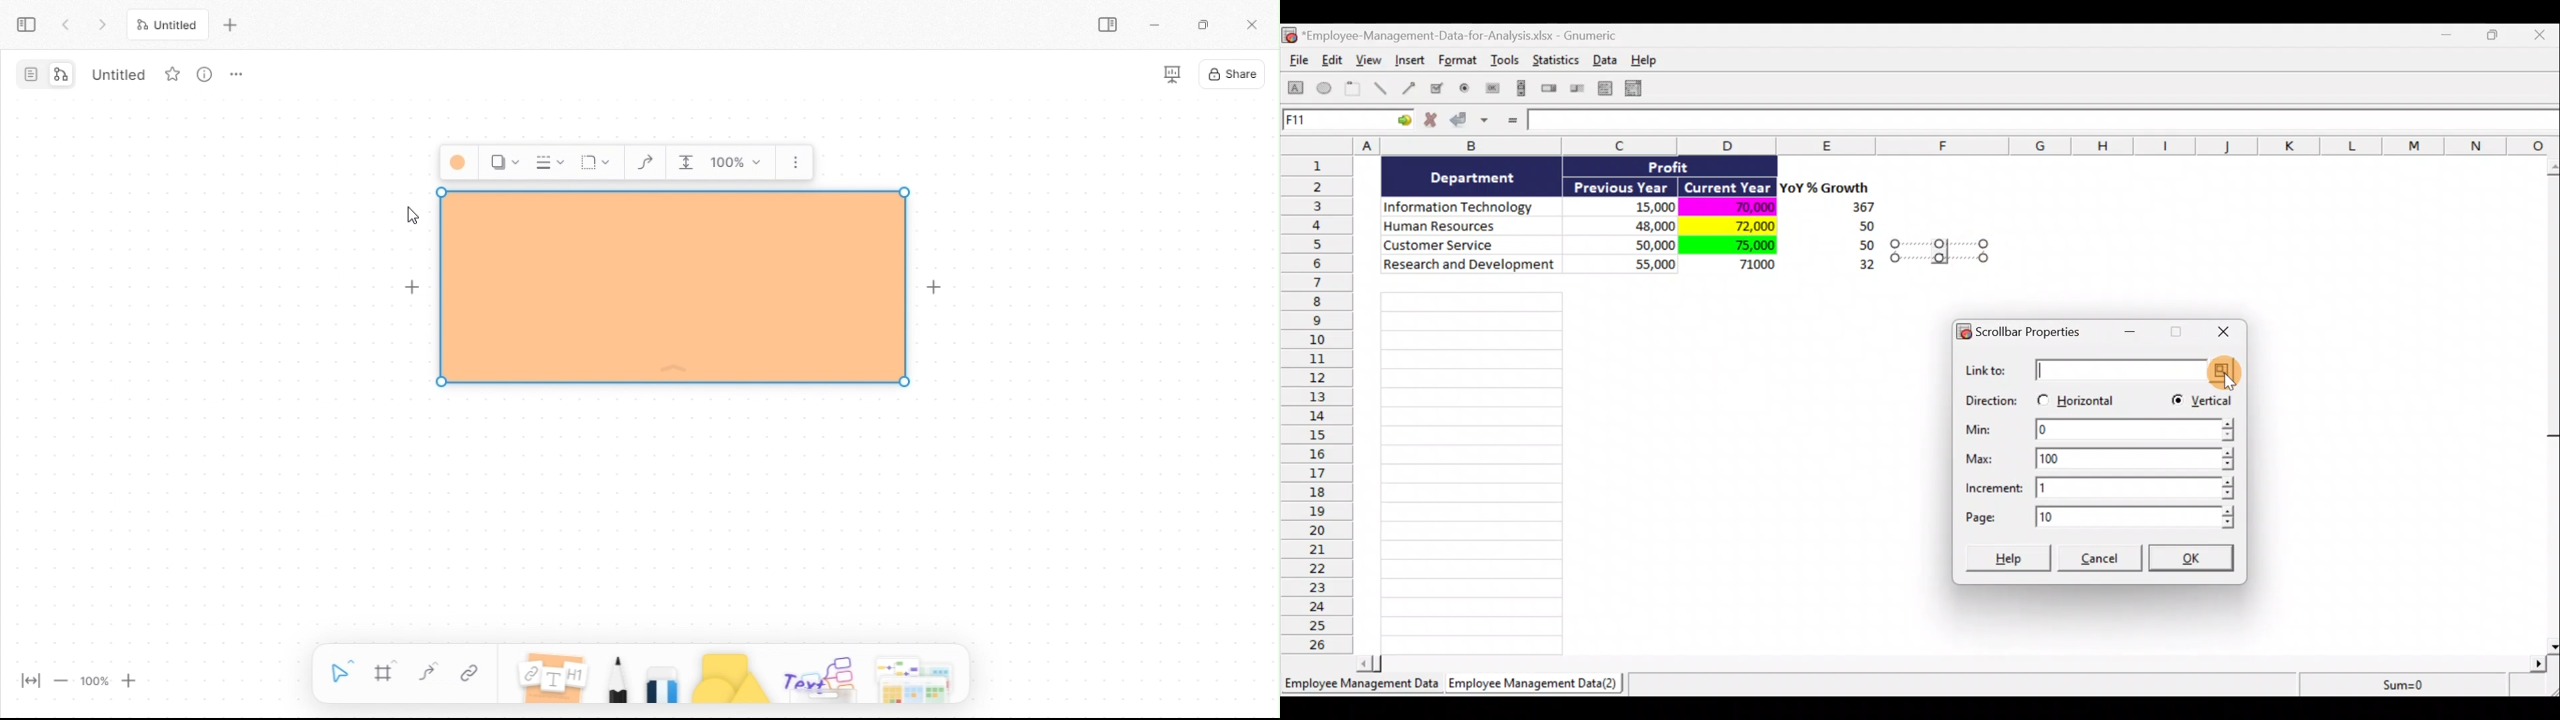  I want to click on untitled, so click(117, 73).